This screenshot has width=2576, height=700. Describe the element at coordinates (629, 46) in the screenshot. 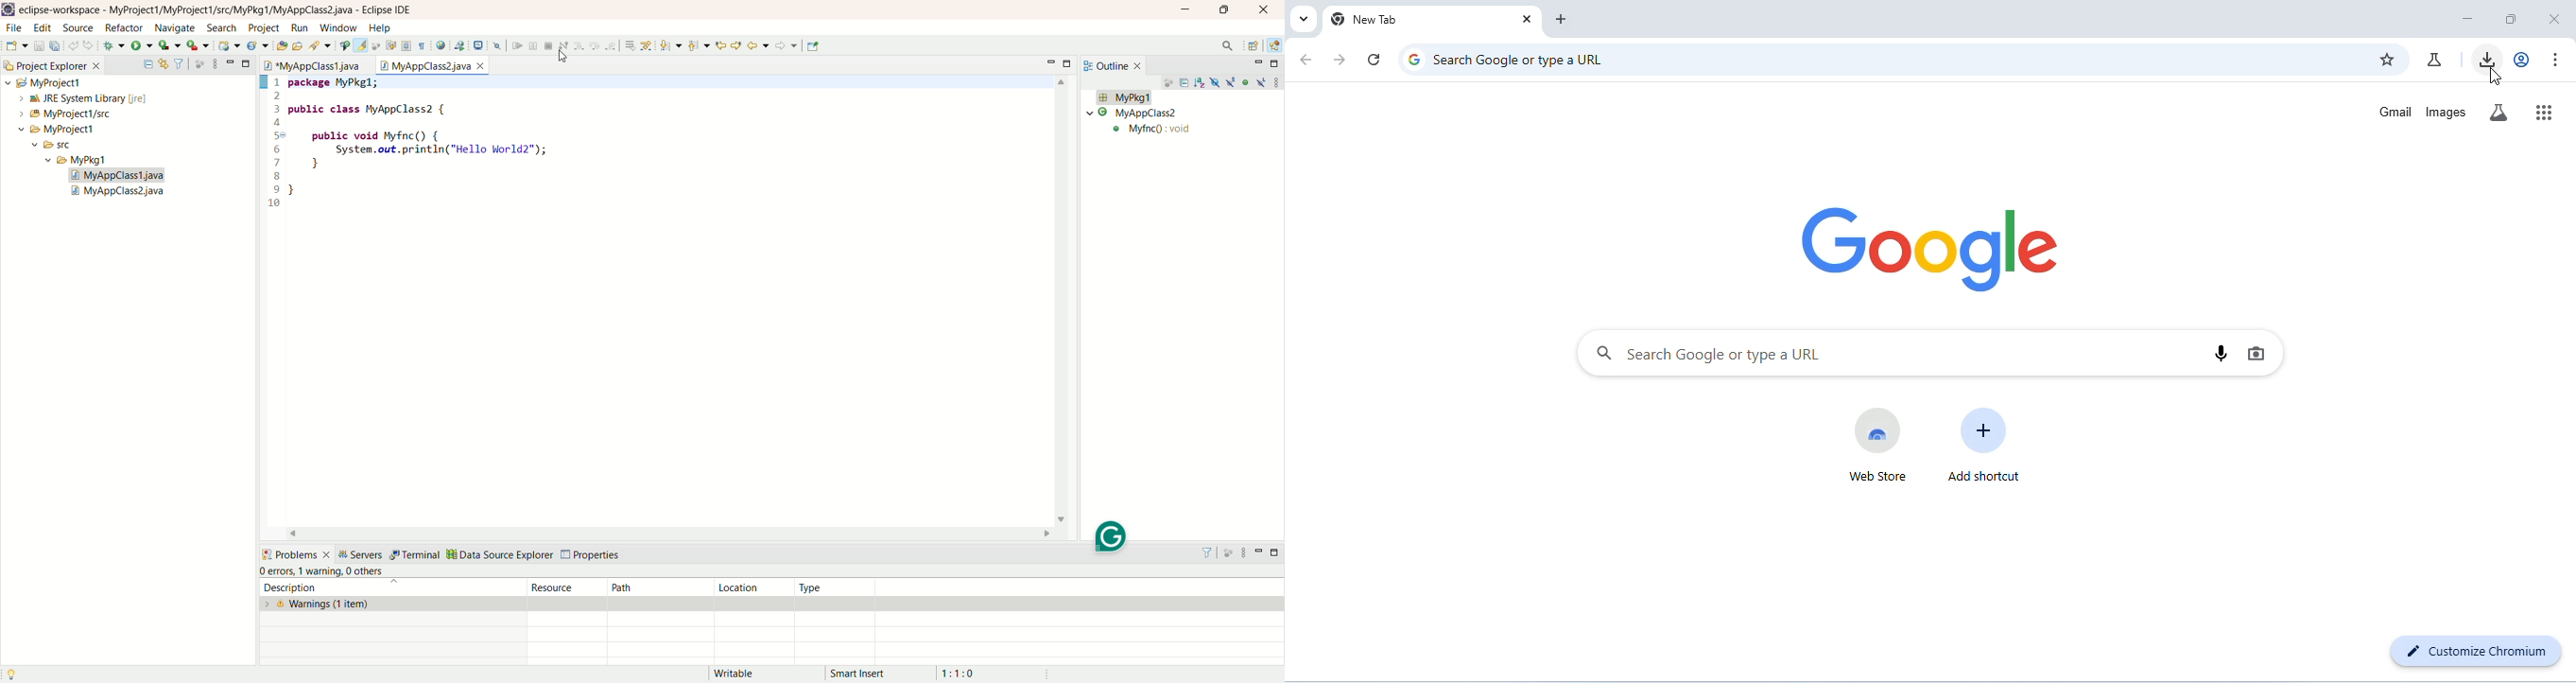

I see `drop to frame` at that location.